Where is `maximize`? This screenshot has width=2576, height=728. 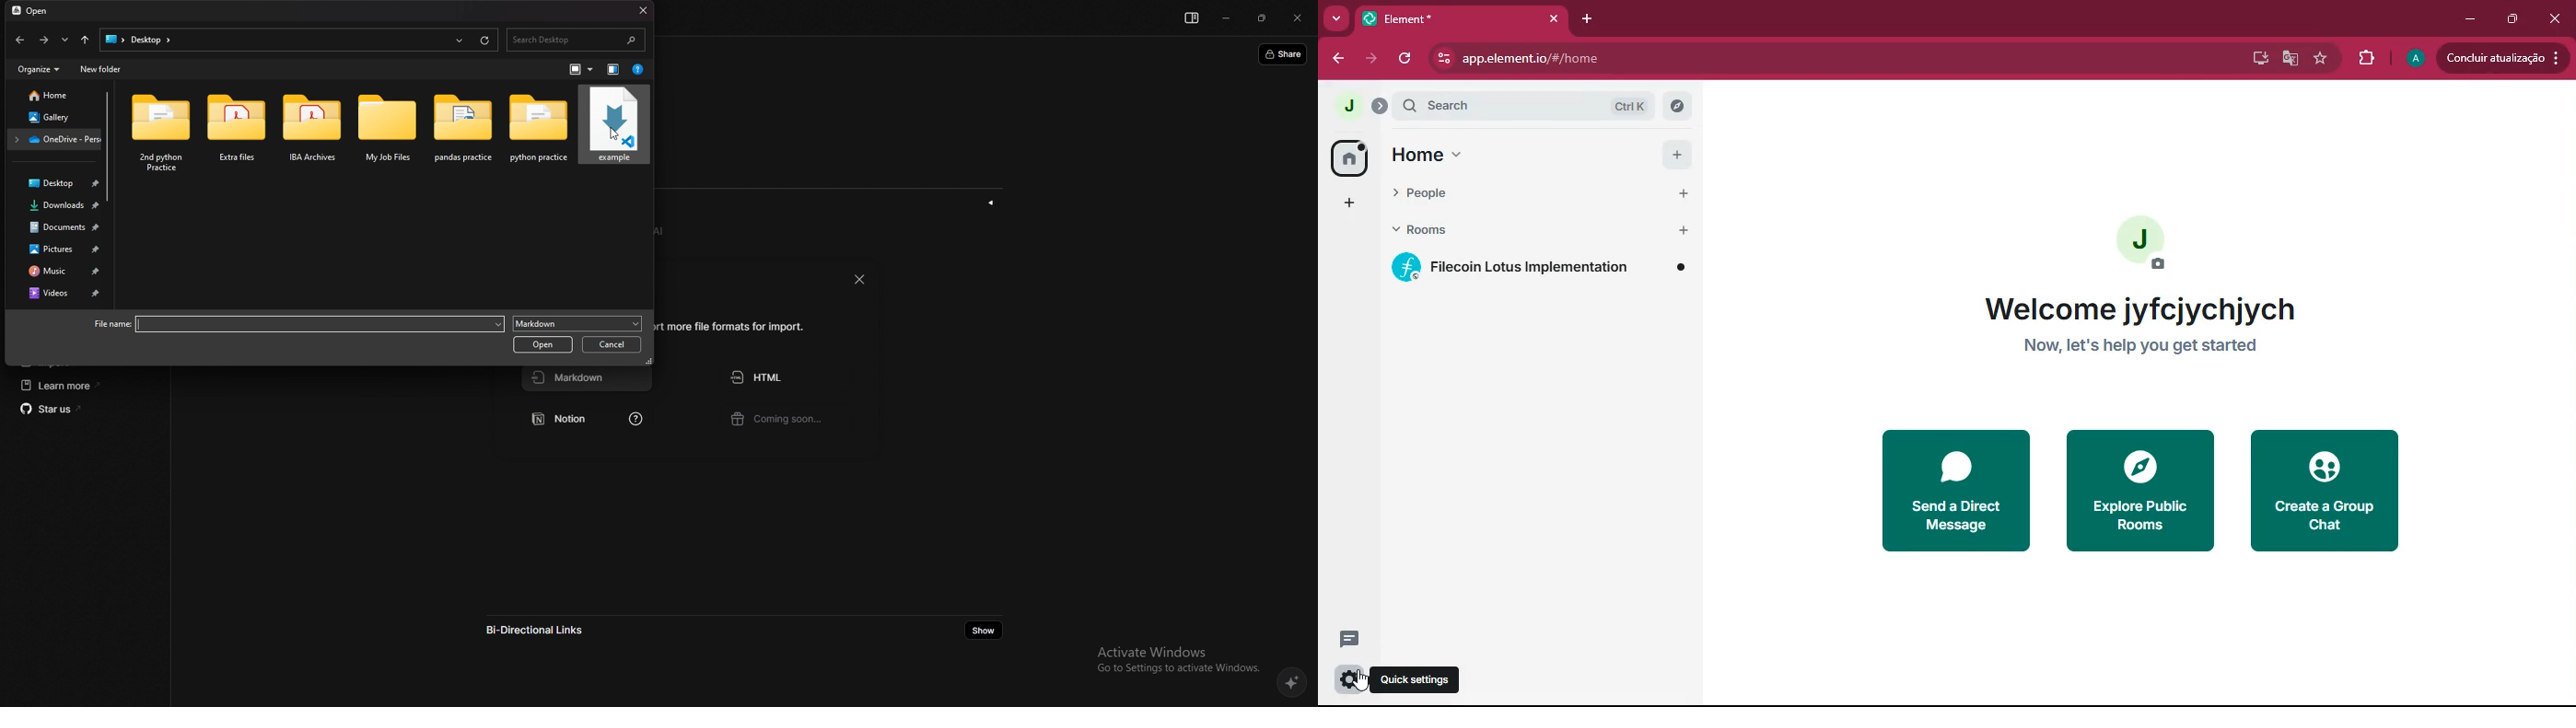
maximize is located at coordinates (2509, 17).